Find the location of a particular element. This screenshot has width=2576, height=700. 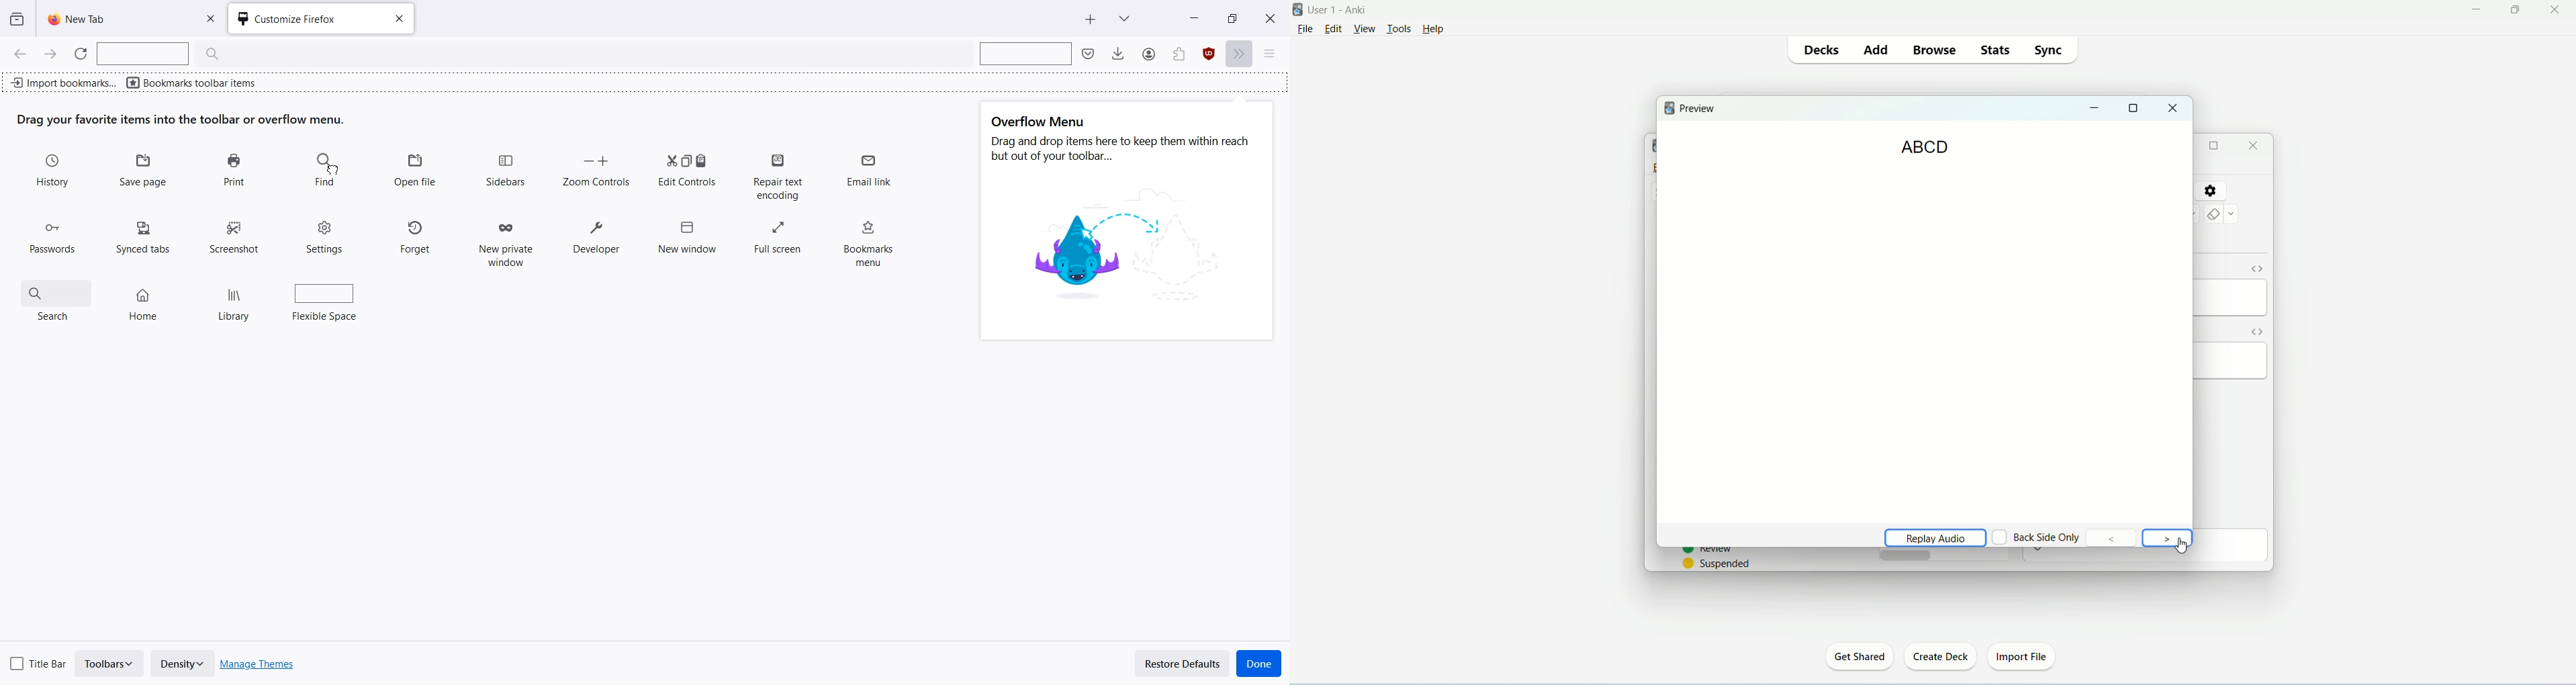

Density is located at coordinates (182, 664).